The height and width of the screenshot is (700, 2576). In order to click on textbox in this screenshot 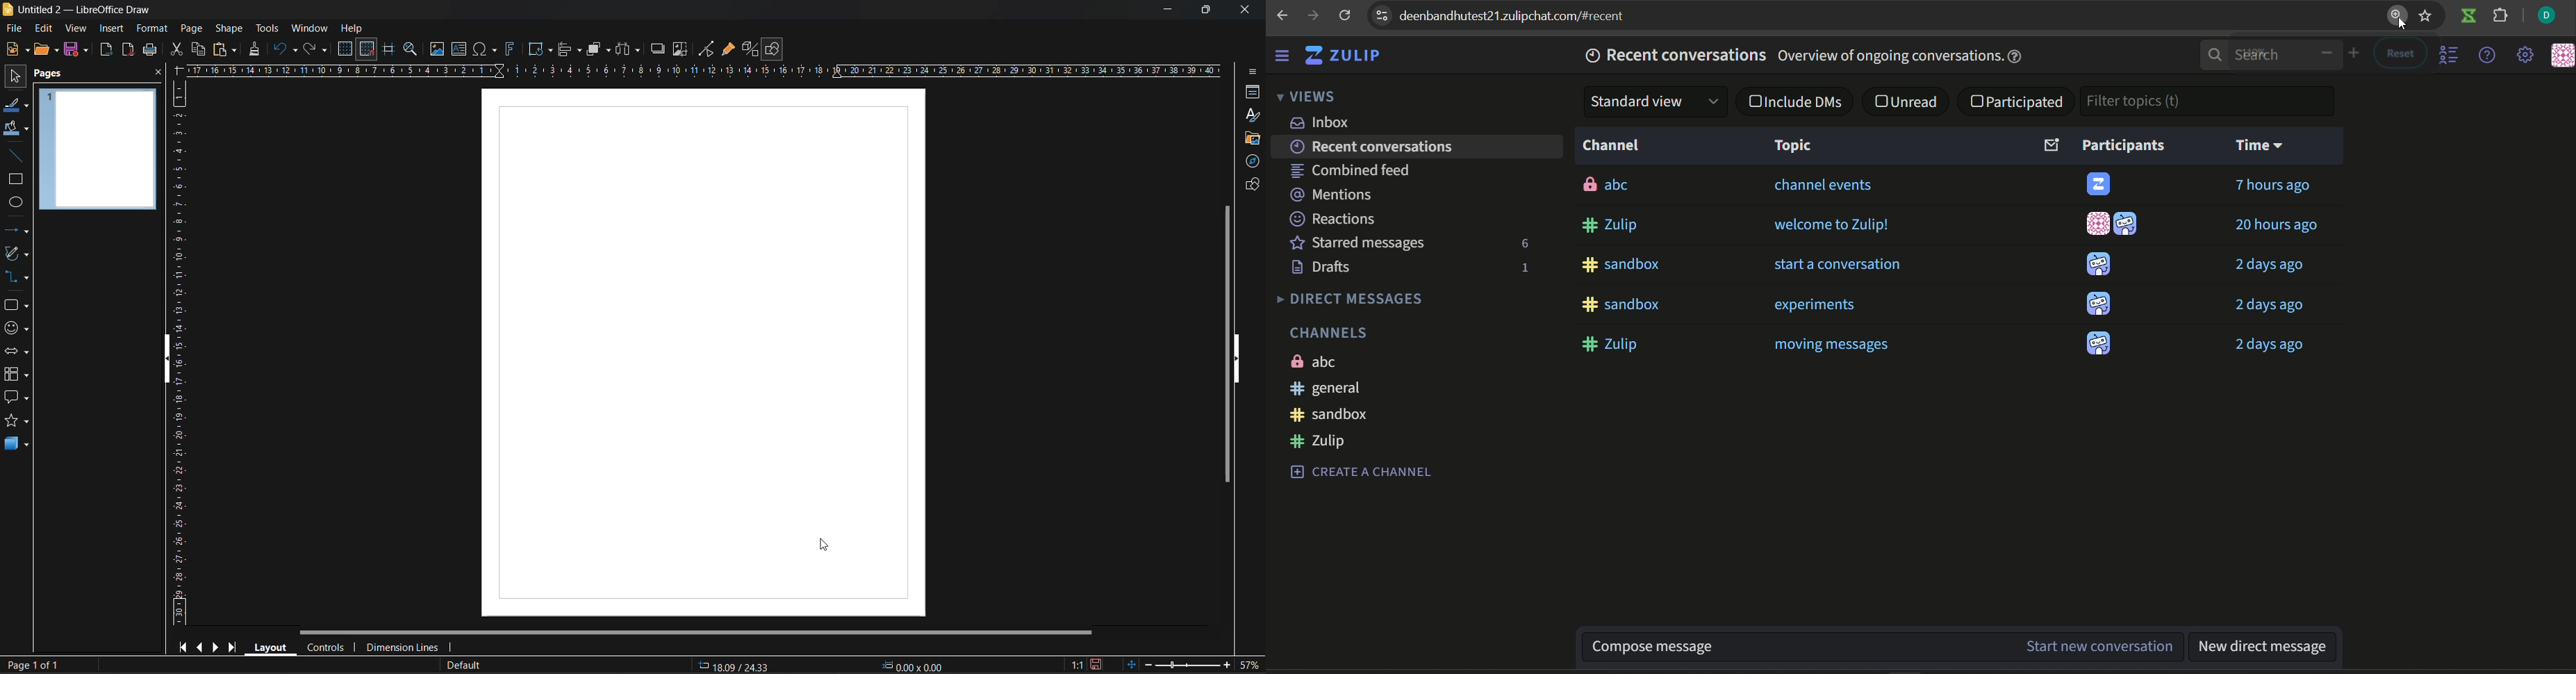, I will do `click(460, 49)`.